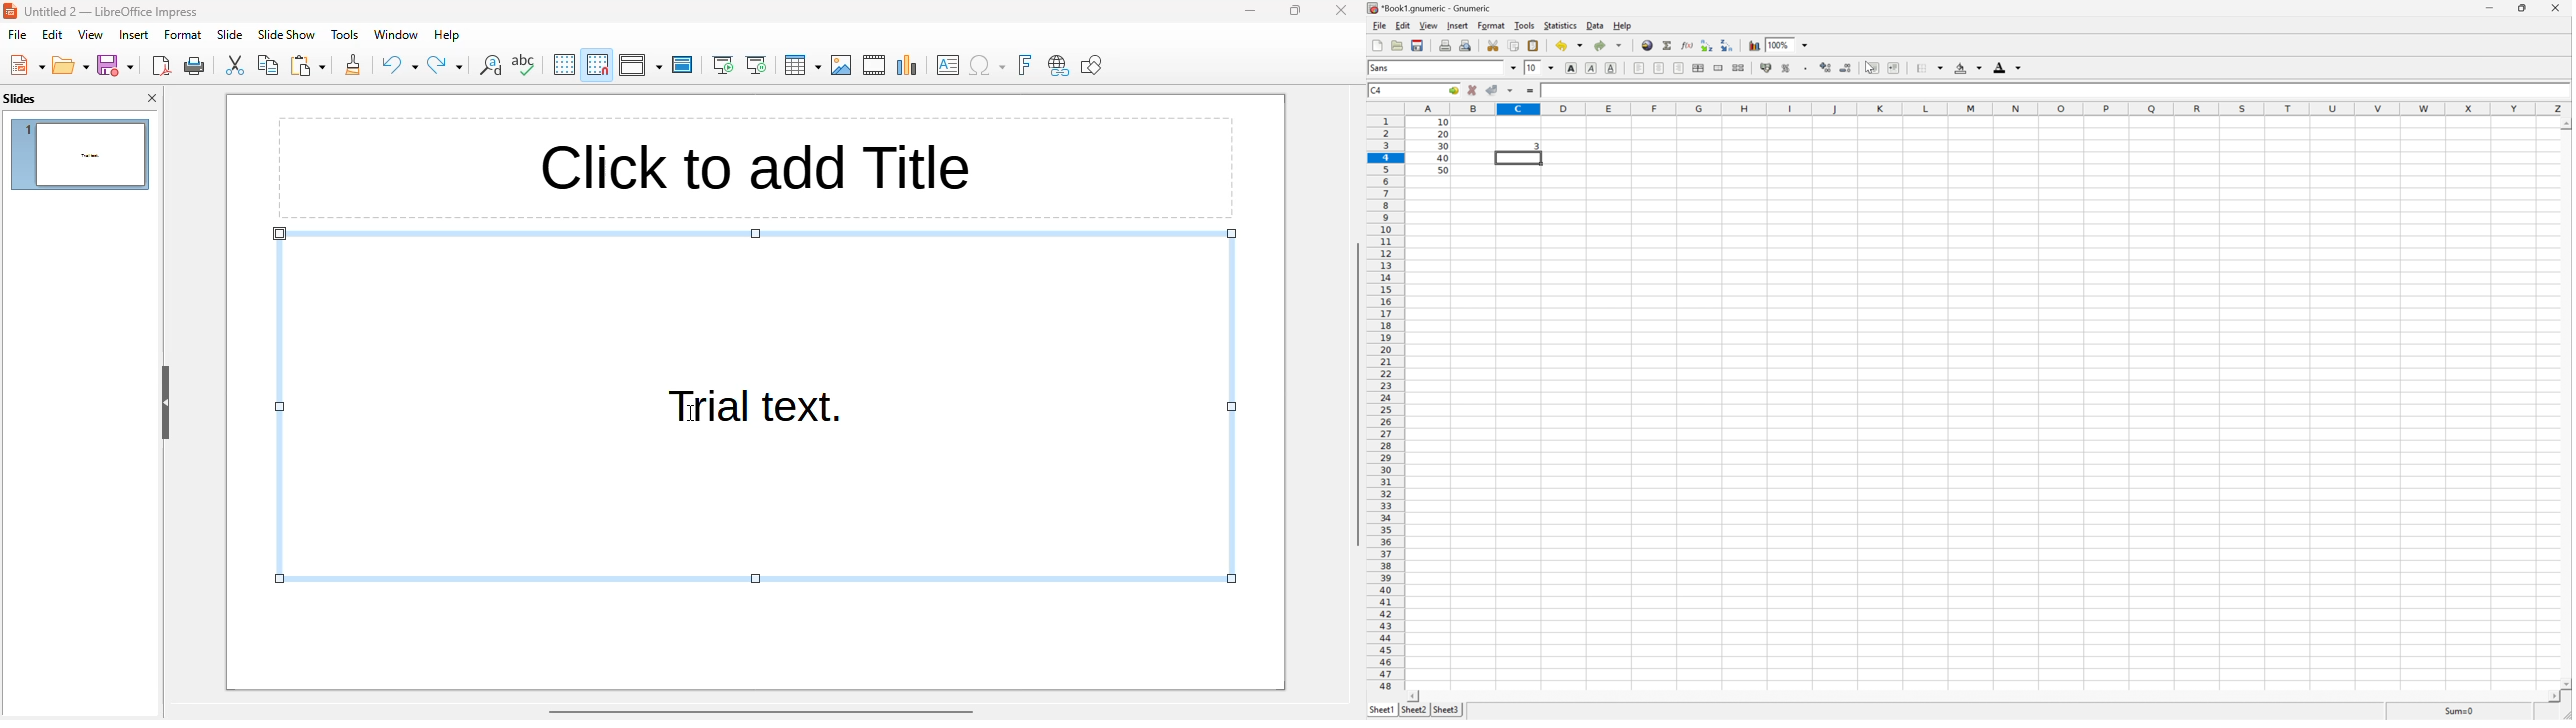 This screenshot has height=728, width=2576. I want to click on Borders, so click(1921, 67).